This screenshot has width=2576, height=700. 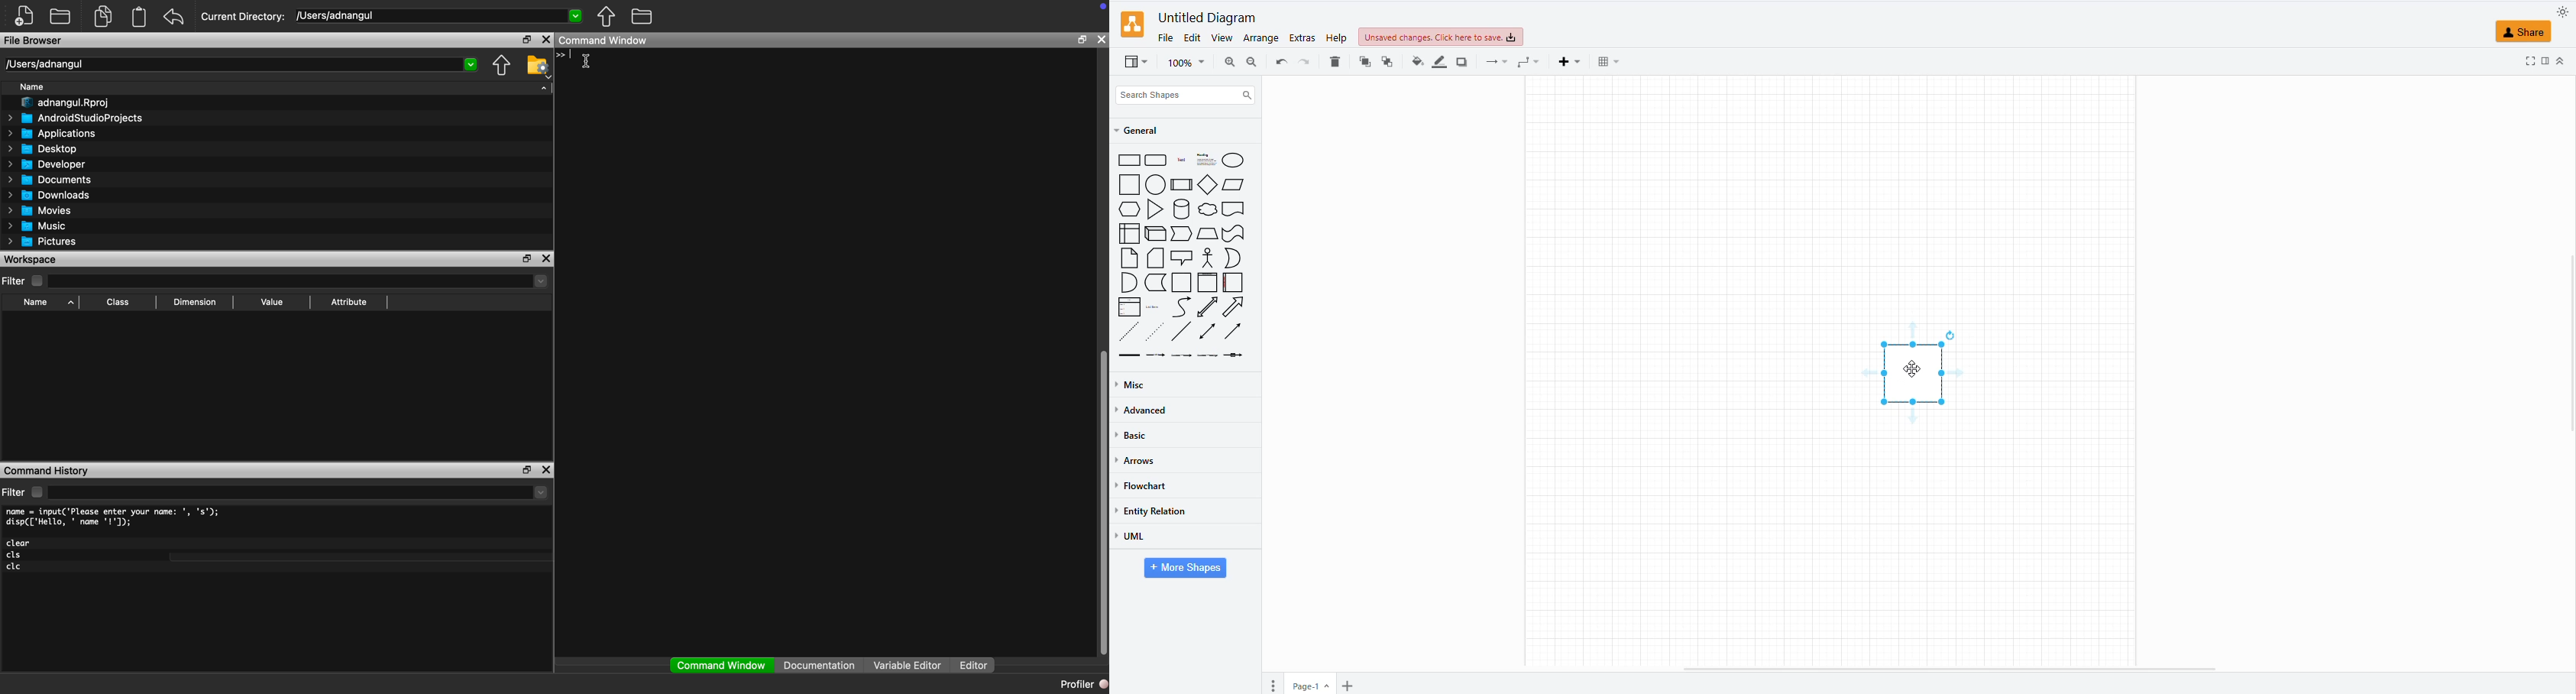 What do you see at coordinates (1130, 210) in the screenshot?
I see `hexagon` at bounding box center [1130, 210].